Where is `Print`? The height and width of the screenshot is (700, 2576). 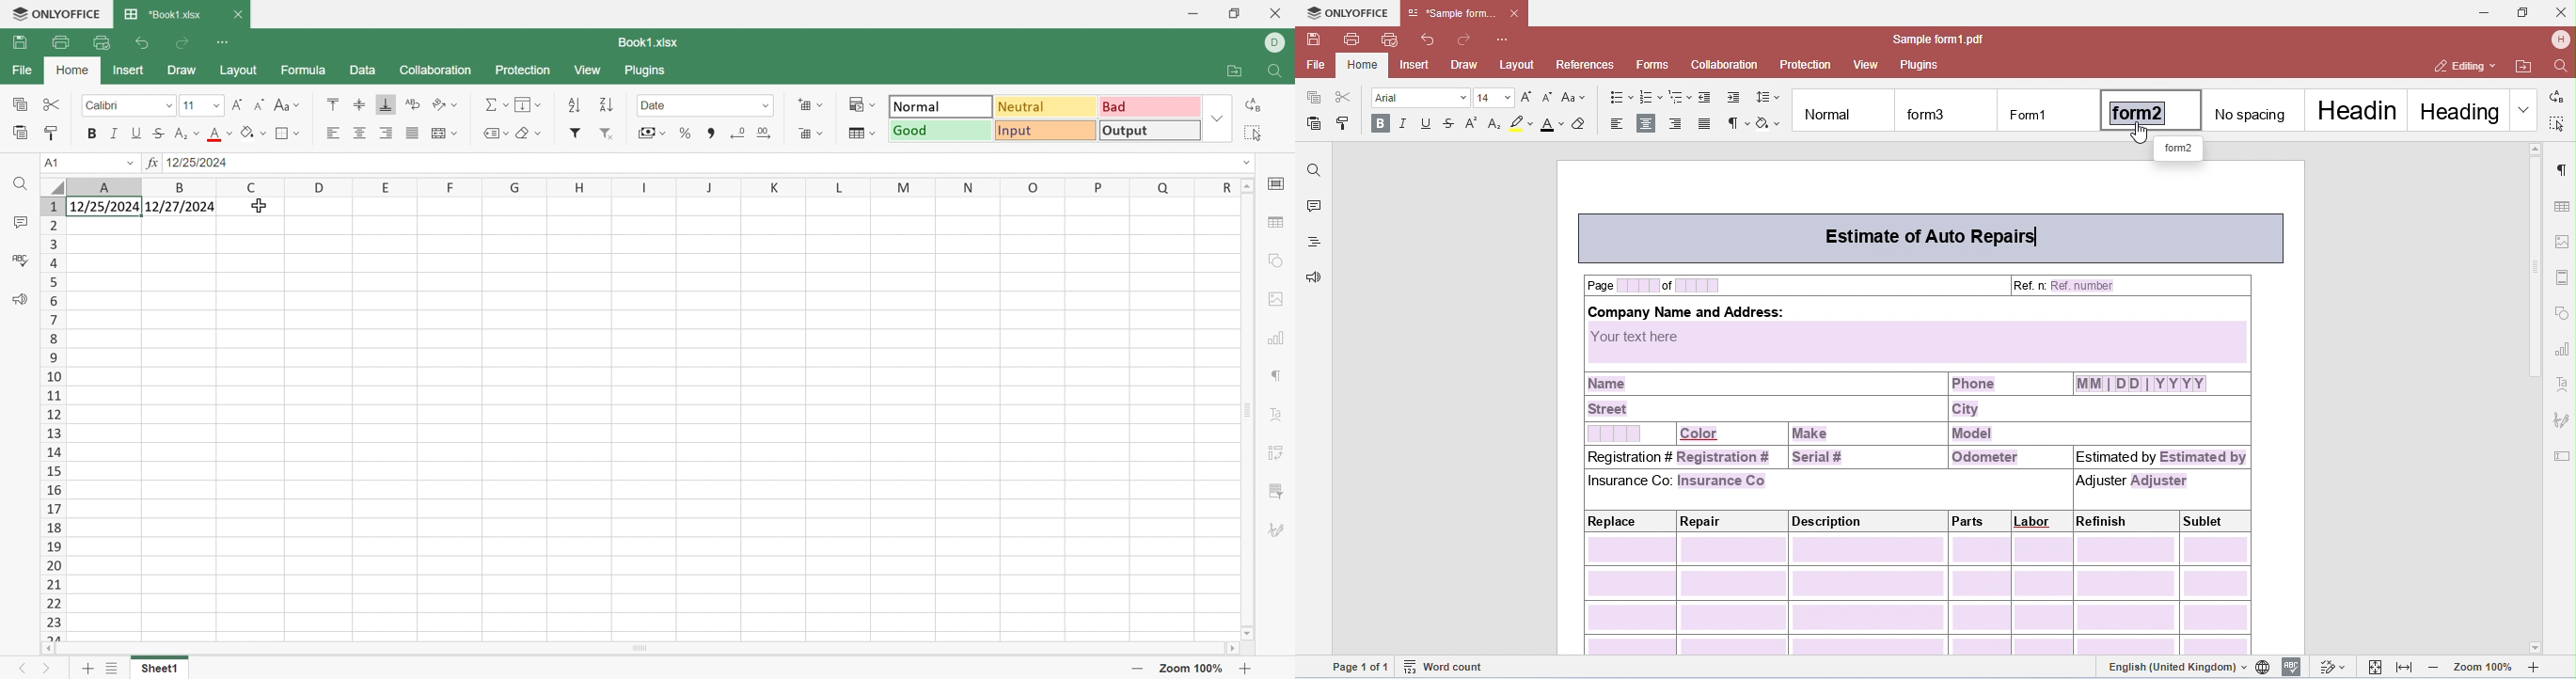 Print is located at coordinates (62, 43).